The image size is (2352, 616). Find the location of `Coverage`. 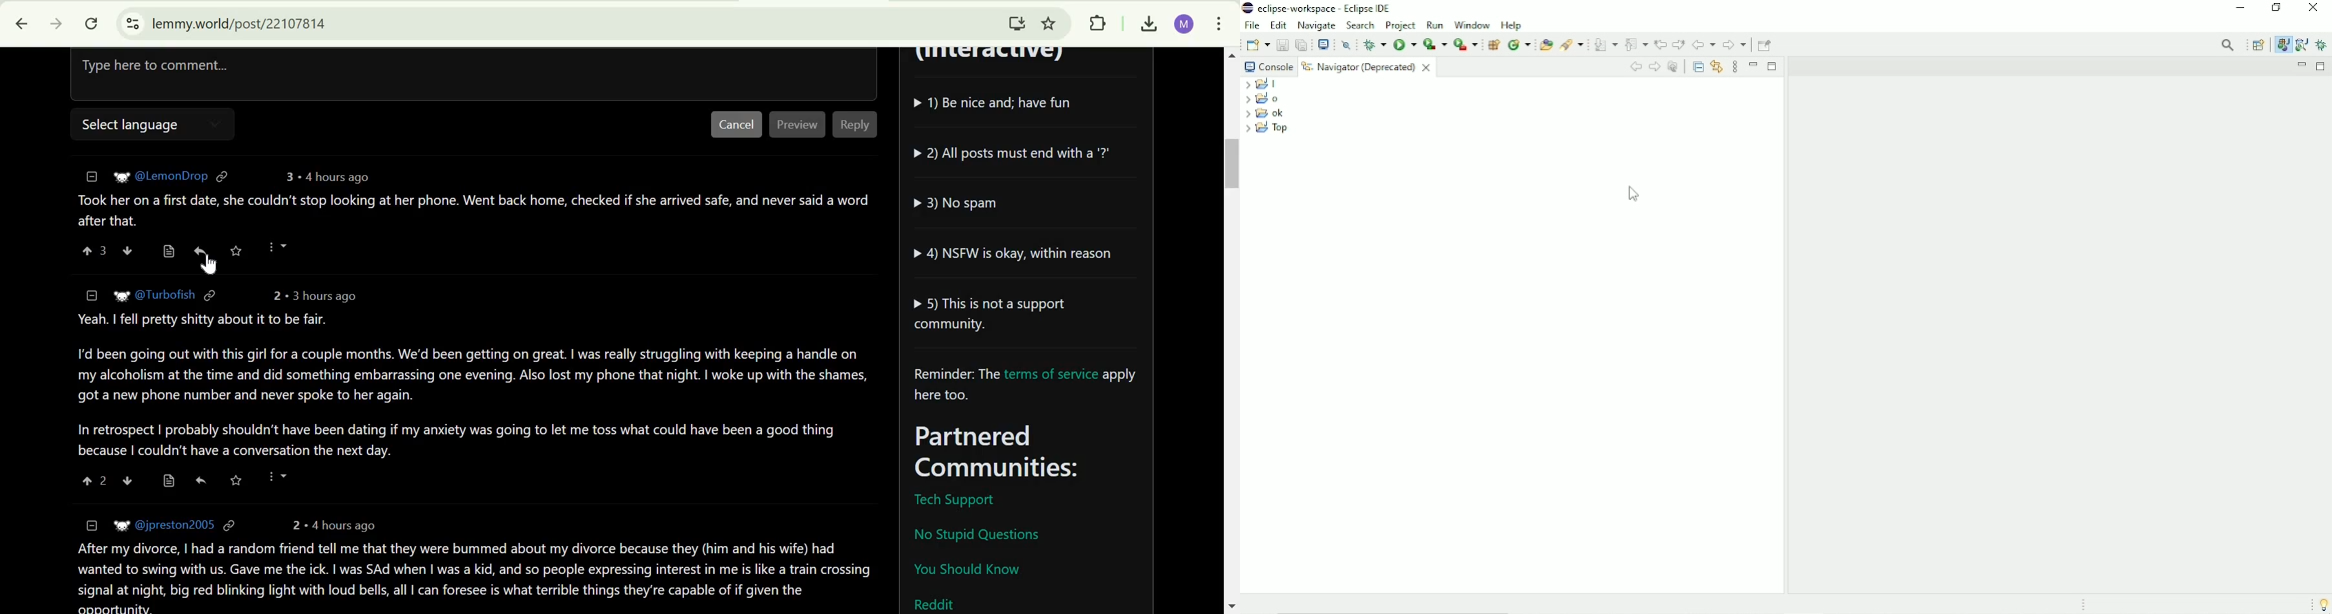

Coverage is located at coordinates (1434, 44).